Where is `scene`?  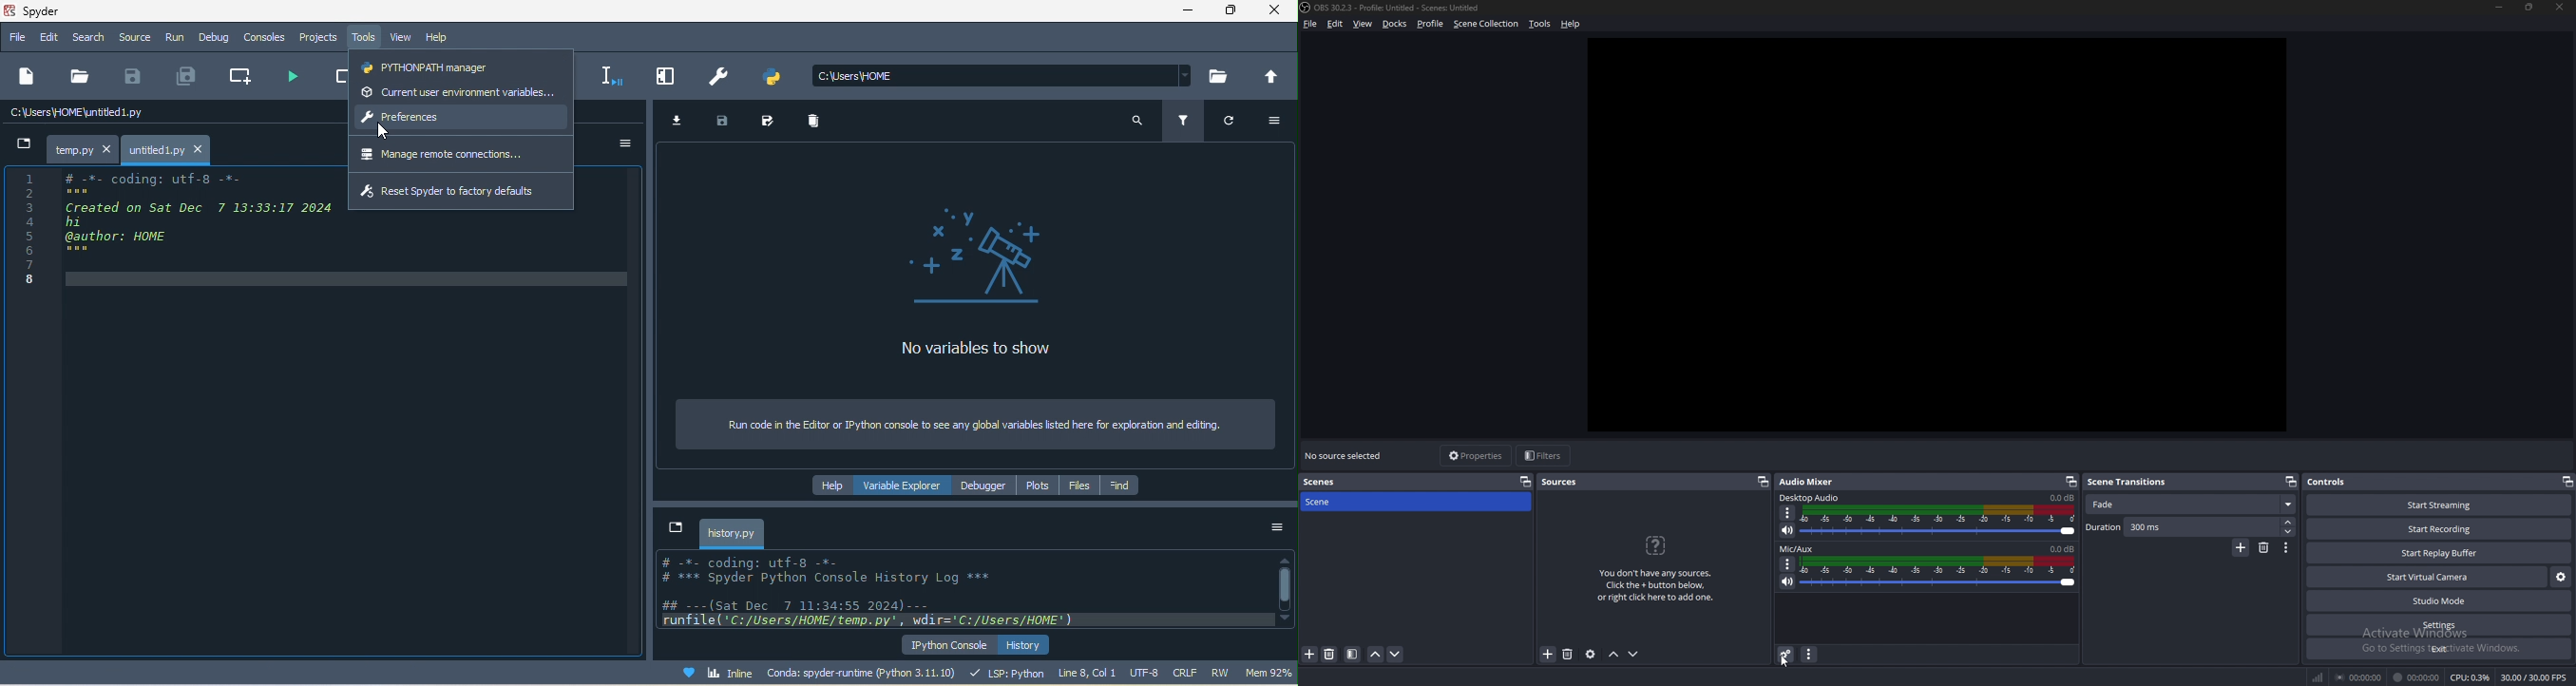 scene is located at coordinates (1332, 502).